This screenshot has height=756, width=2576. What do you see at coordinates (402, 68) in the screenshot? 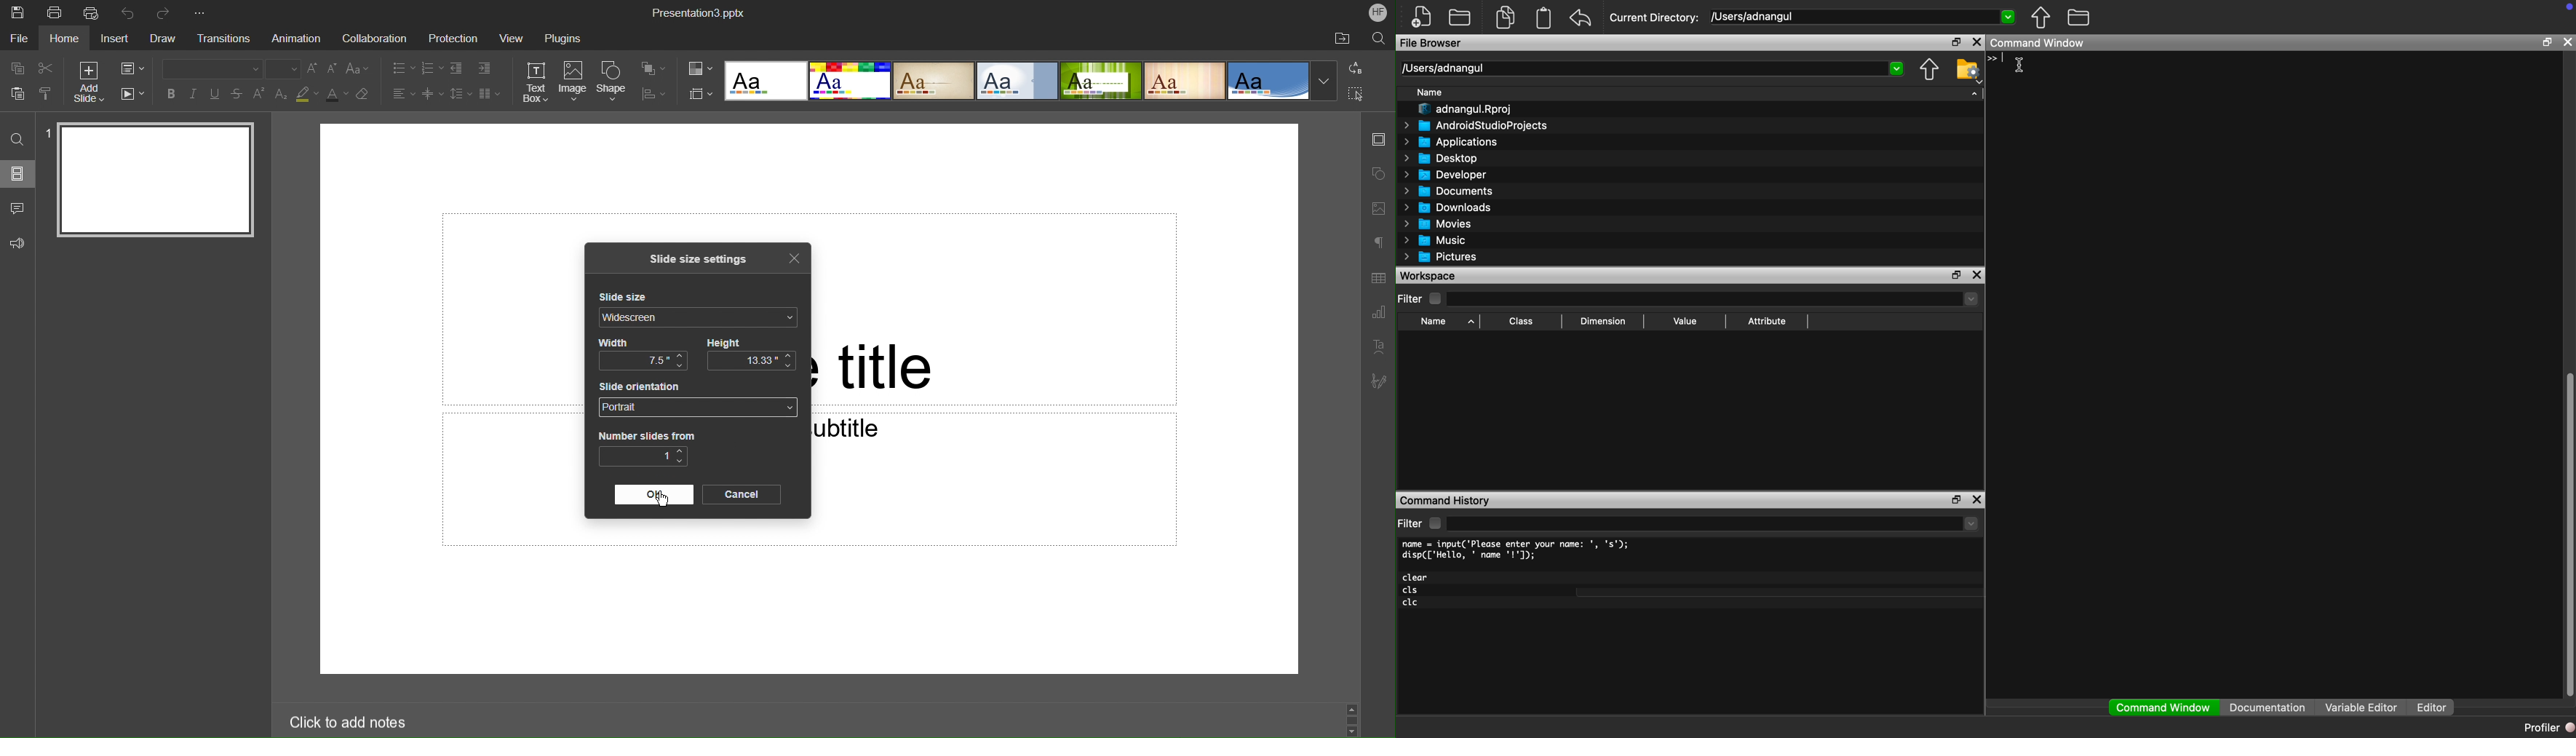
I see `Bullet Points` at bounding box center [402, 68].